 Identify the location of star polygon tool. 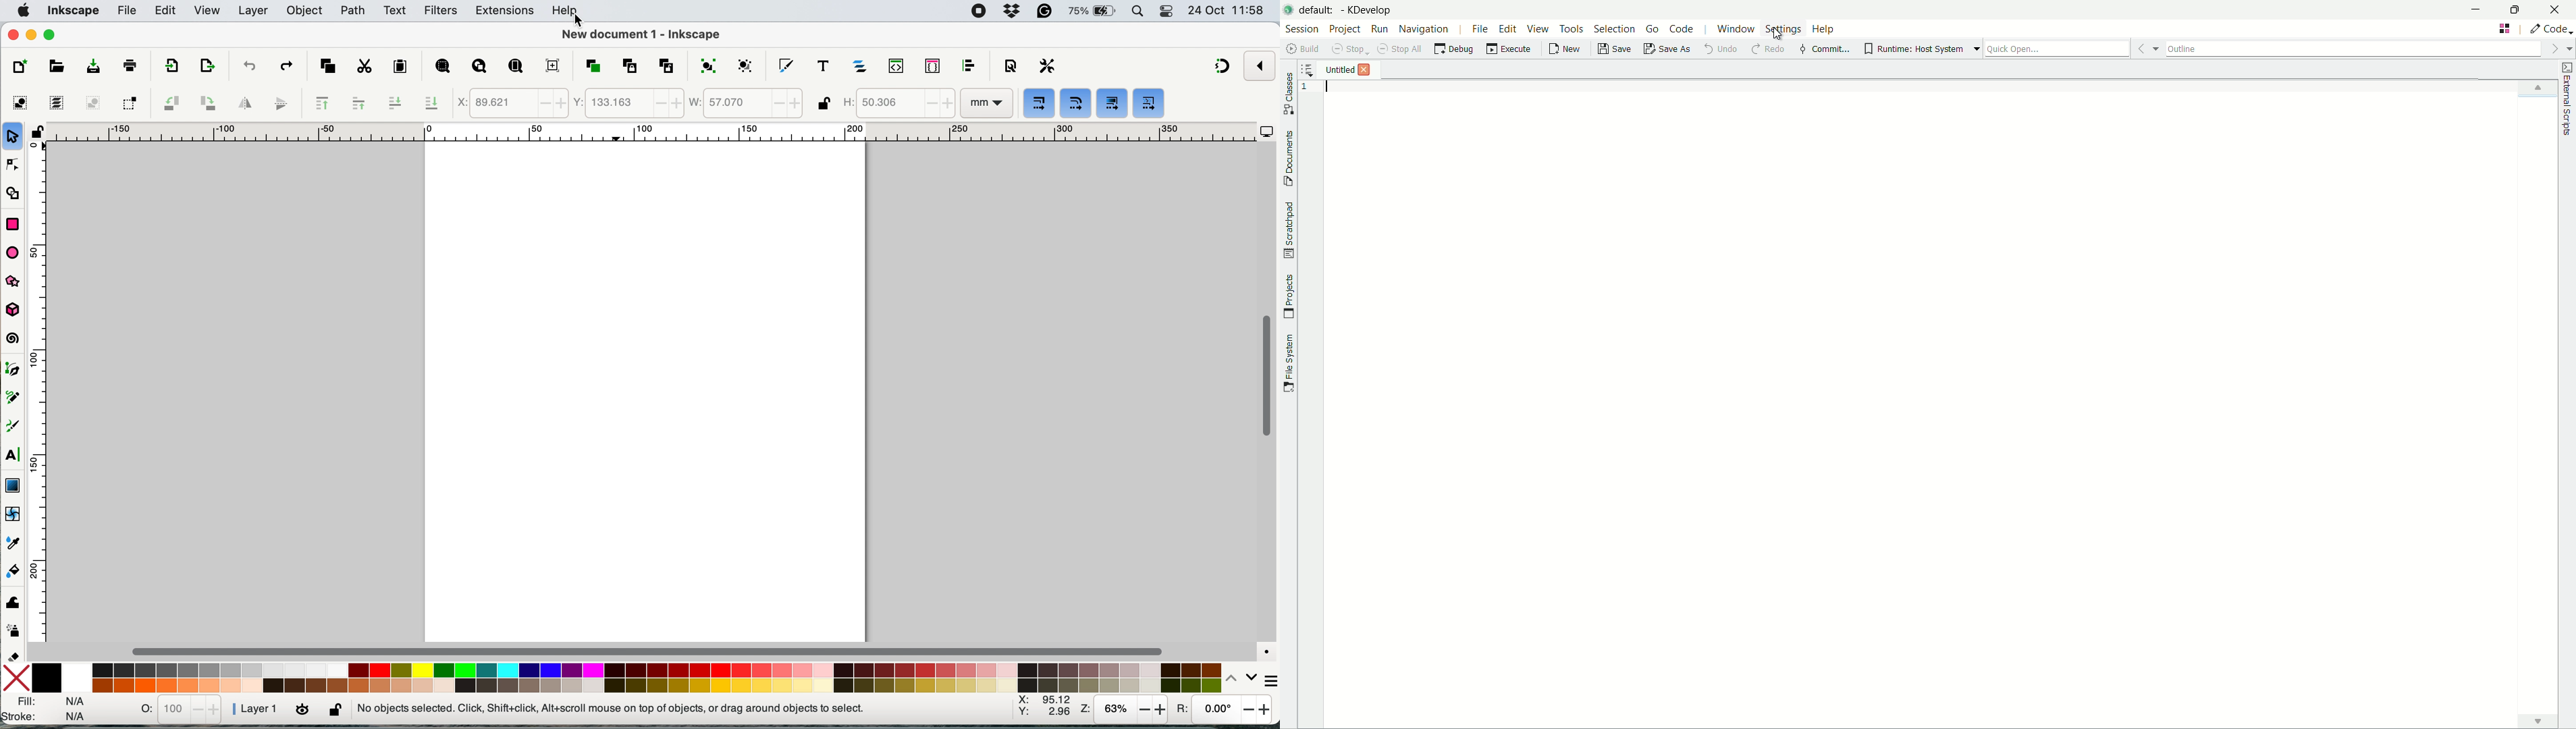
(13, 282).